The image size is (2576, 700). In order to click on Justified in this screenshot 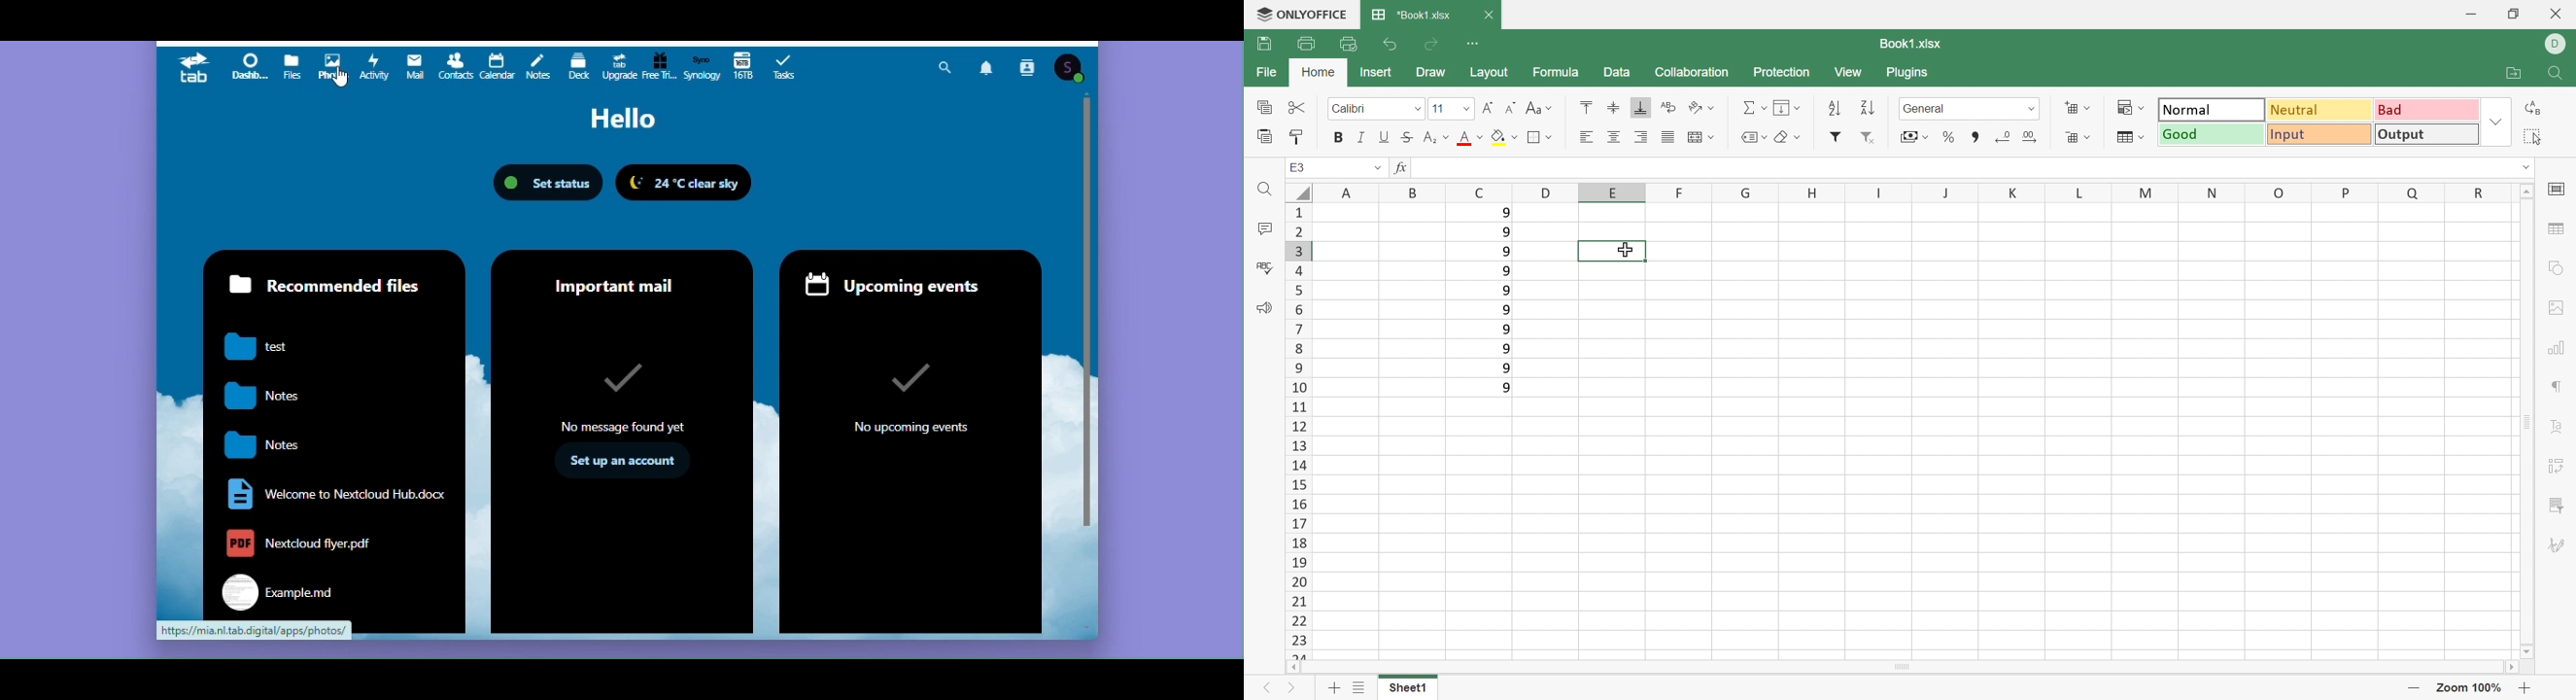, I will do `click(1668, 136)`.